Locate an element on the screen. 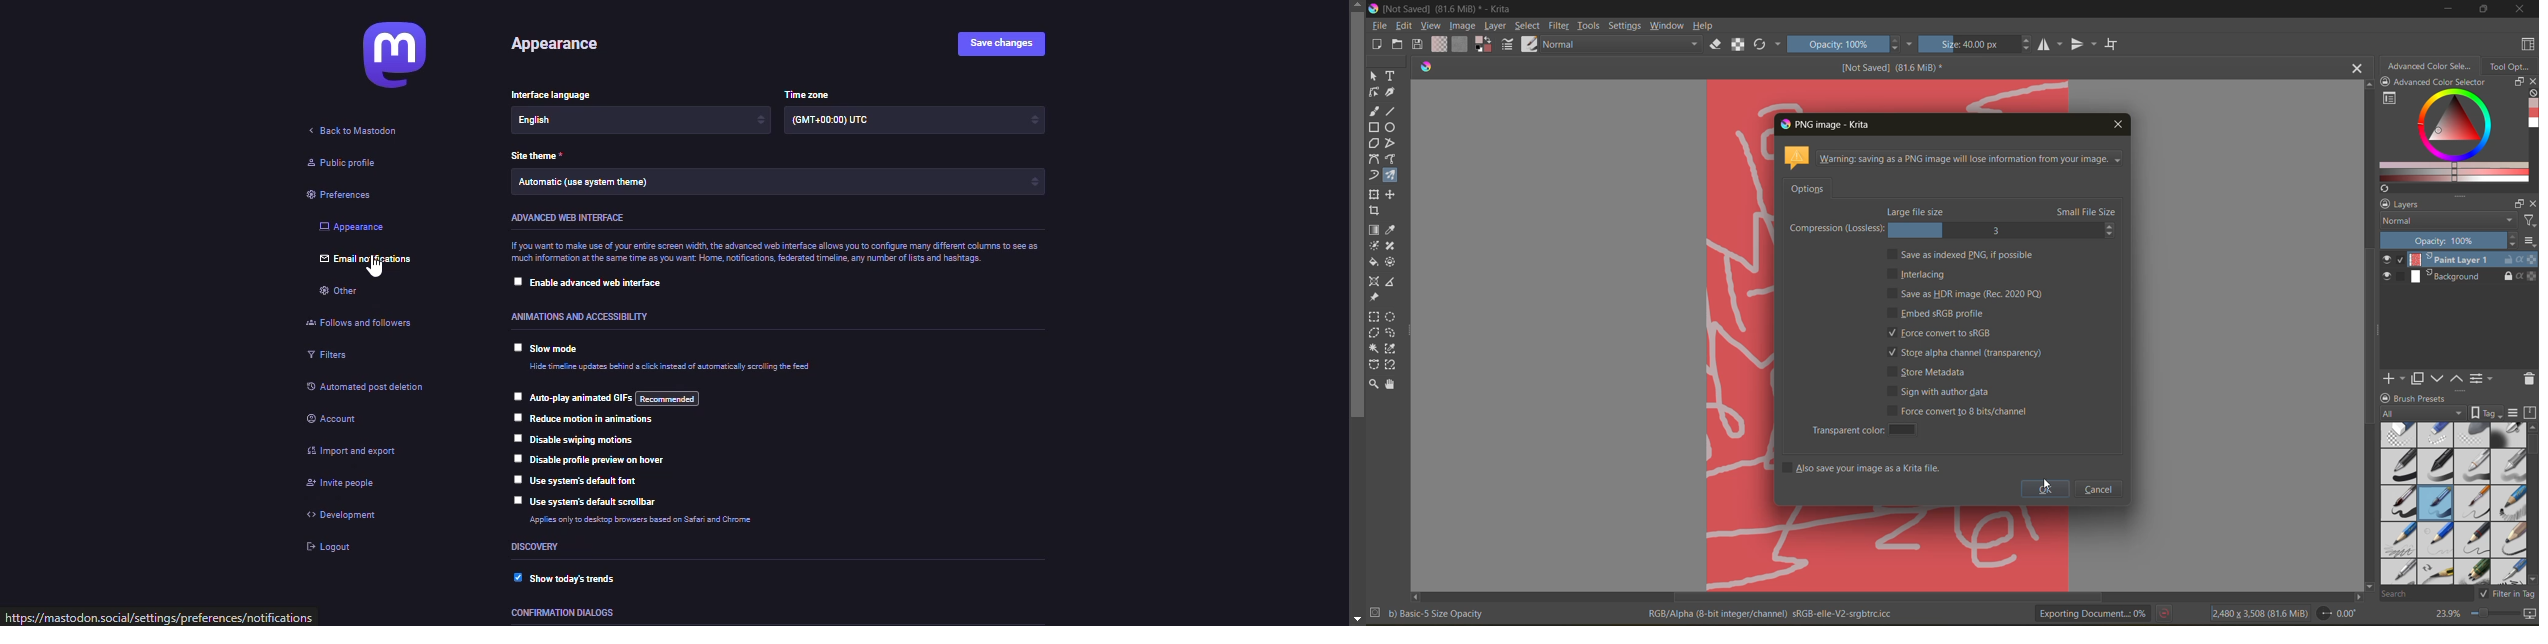 The width and height of the screenshot is (2548, 644). tool is located at coordinates (1373, 317).